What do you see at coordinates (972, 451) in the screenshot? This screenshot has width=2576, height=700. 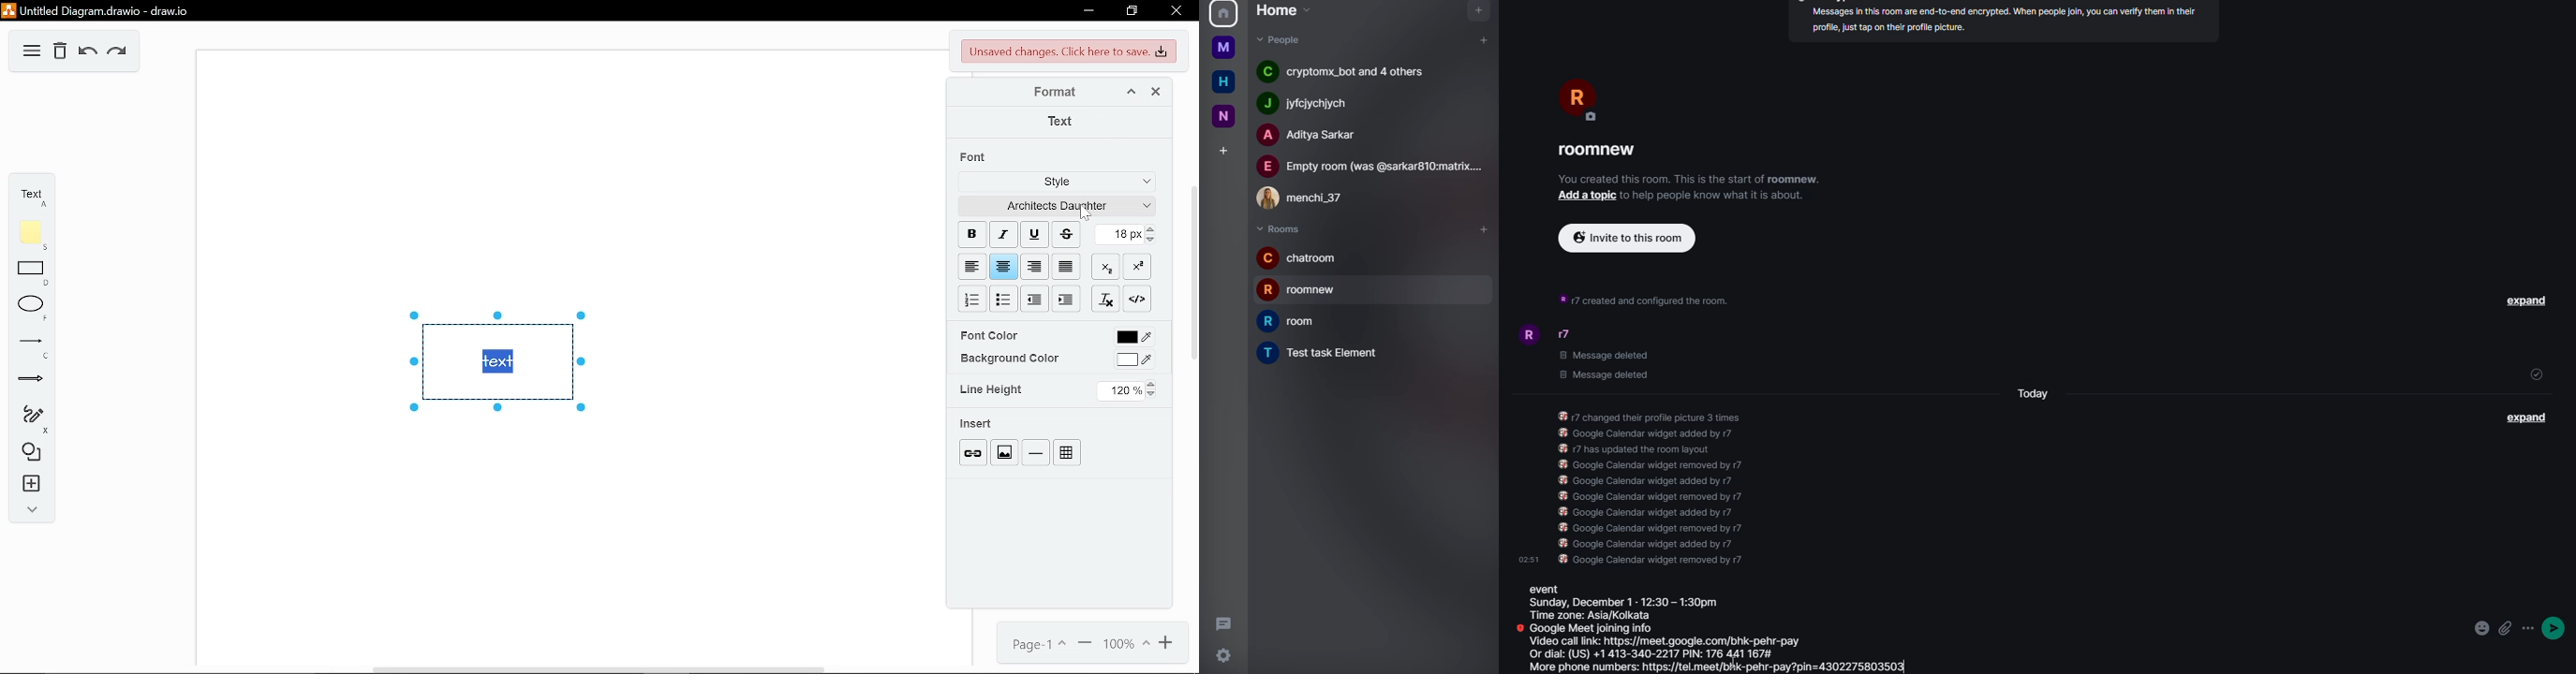 I see `link` at bounding box center [972, 451].